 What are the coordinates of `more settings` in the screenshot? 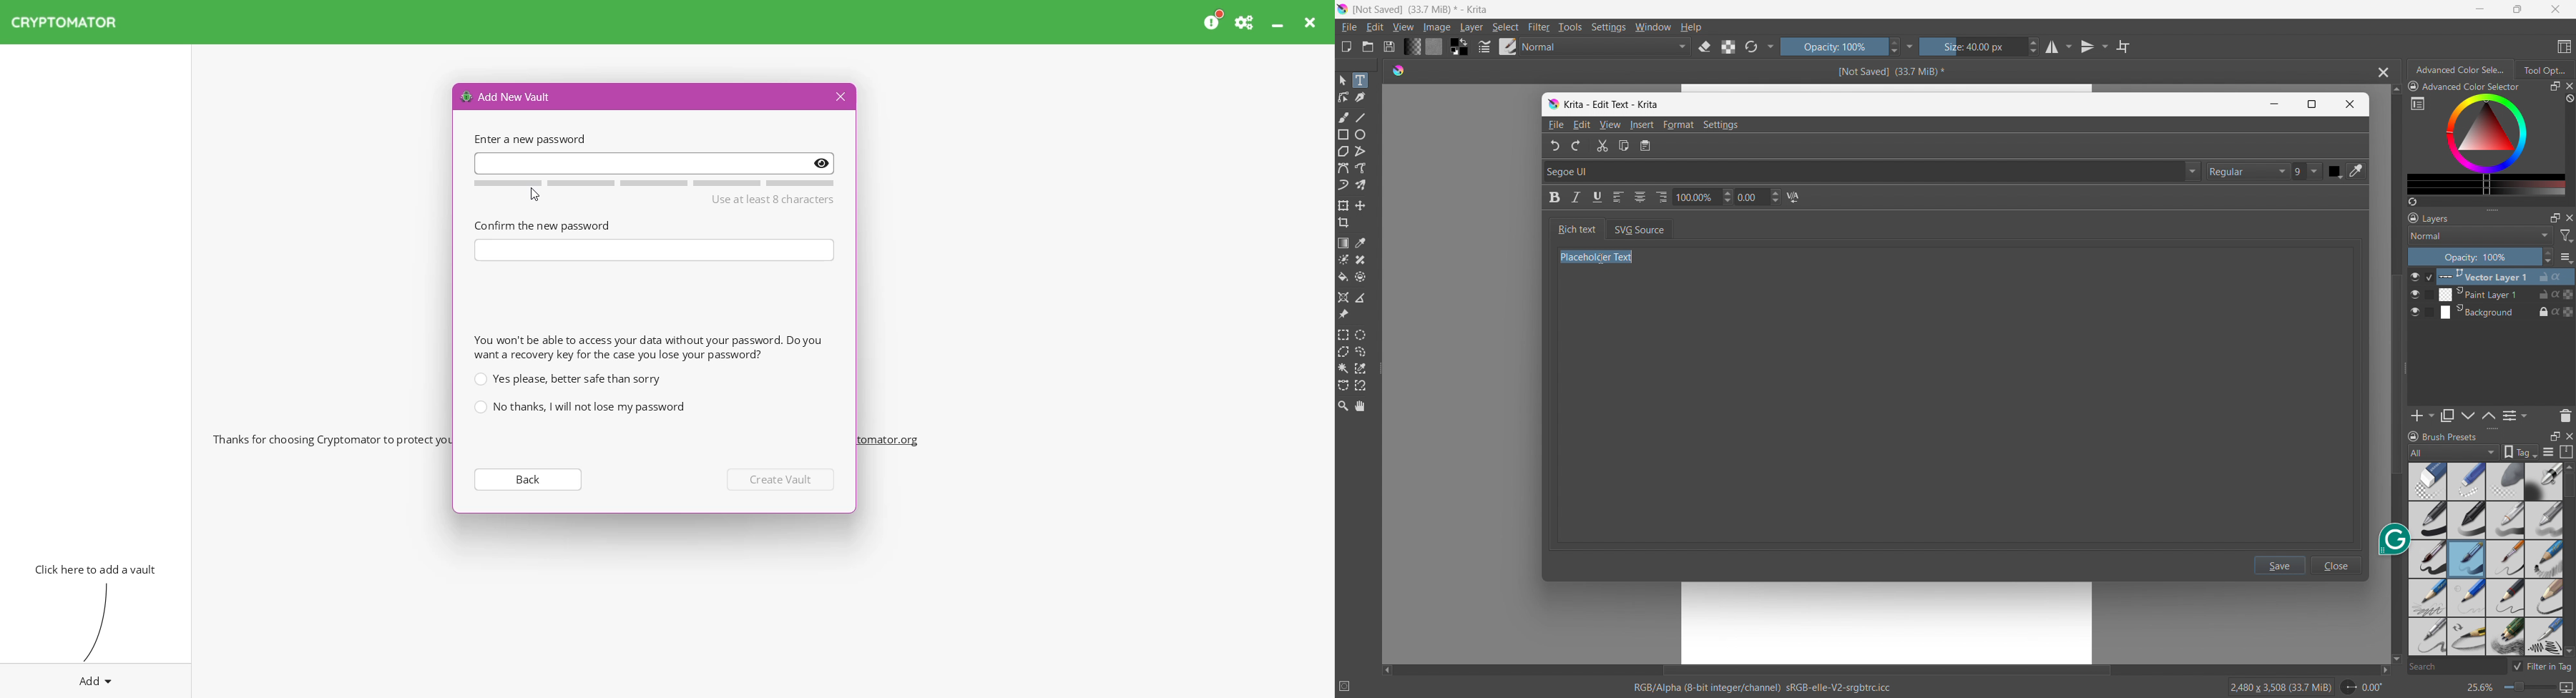 It's located at (1771, 45).